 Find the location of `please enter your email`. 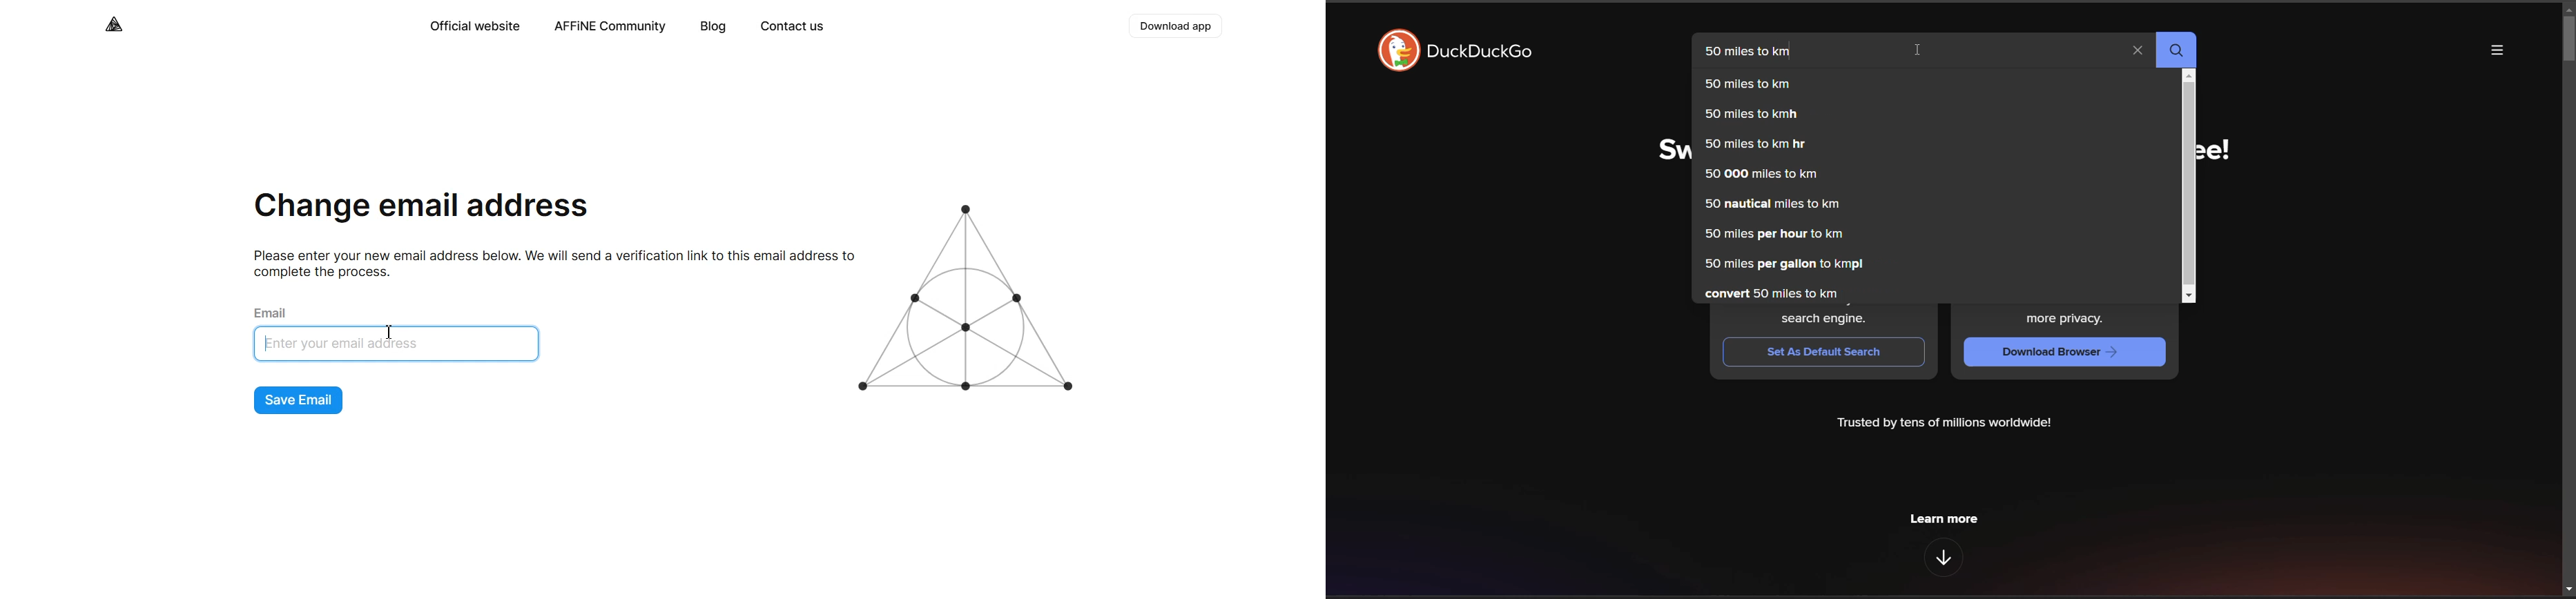

please enter your email is located at coordinates (548, 263).